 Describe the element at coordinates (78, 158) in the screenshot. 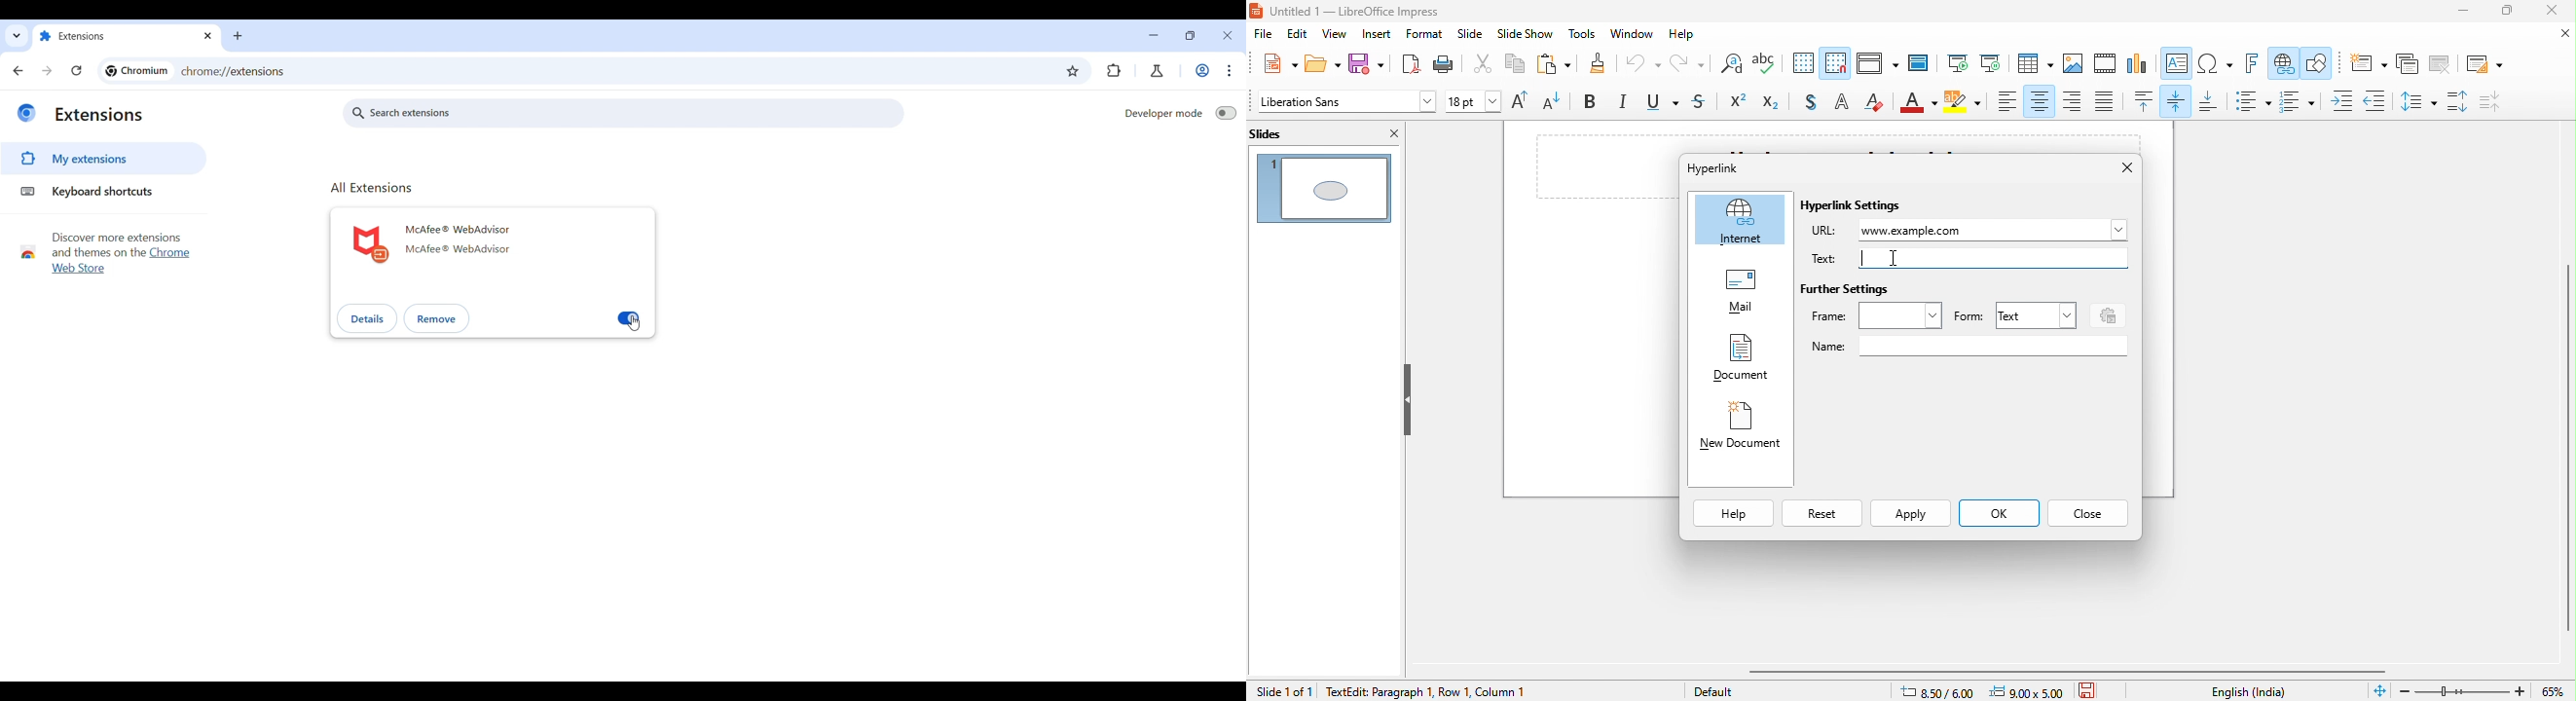

I see `My extensions highlighted ` at that location.